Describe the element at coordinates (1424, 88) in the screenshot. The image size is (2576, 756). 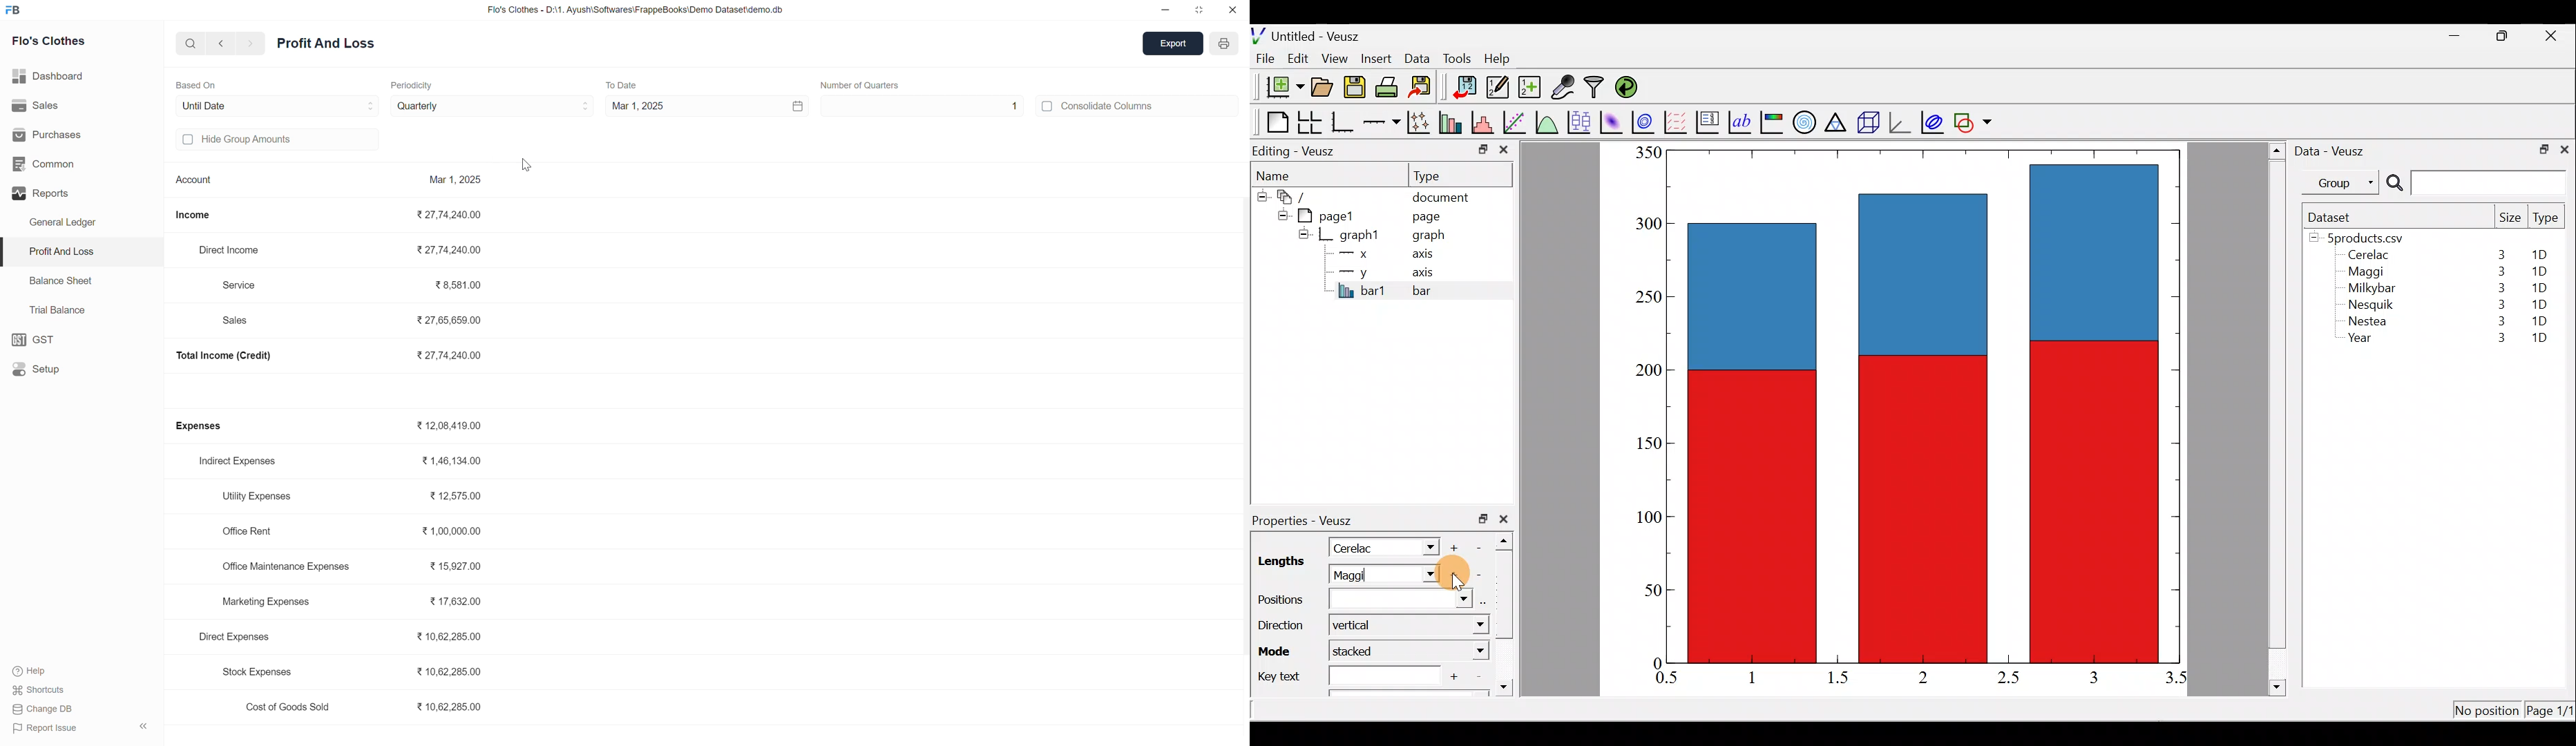
I see `Export to graphics format` at that location.